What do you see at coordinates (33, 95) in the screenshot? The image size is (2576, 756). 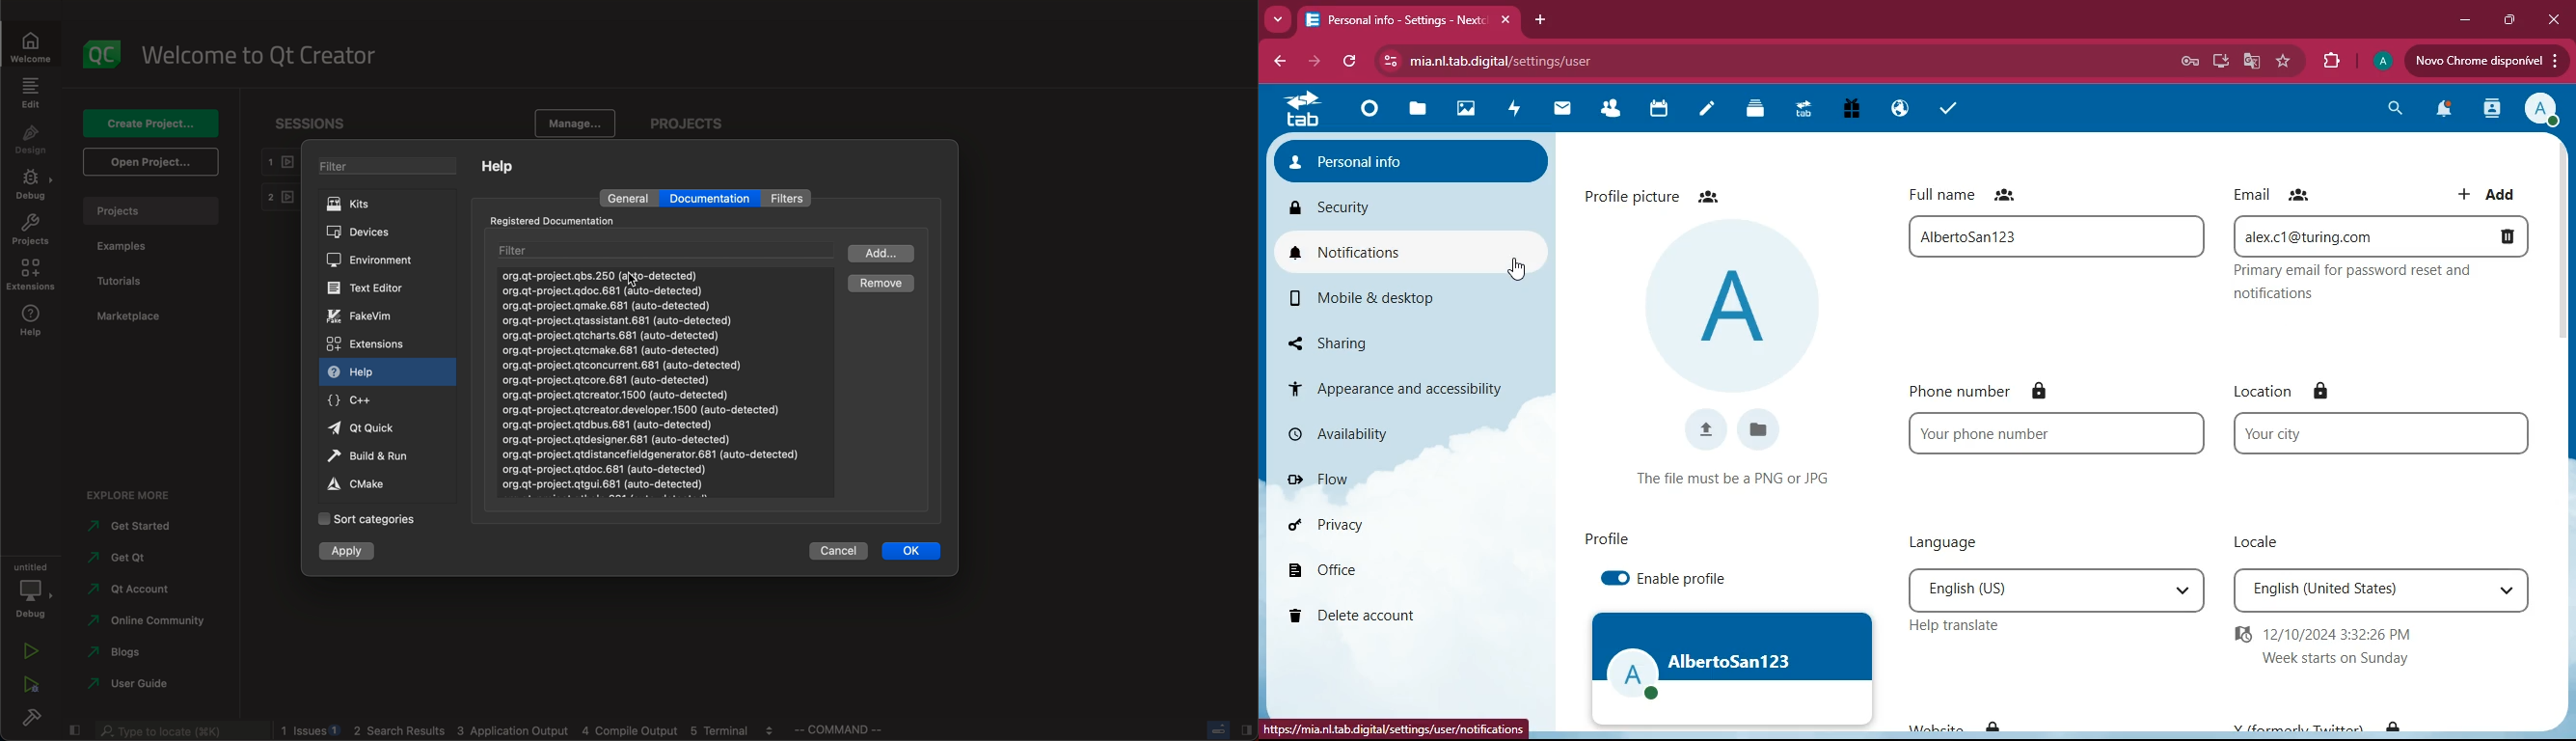 I see `edit` at bounding box center [33, 95].